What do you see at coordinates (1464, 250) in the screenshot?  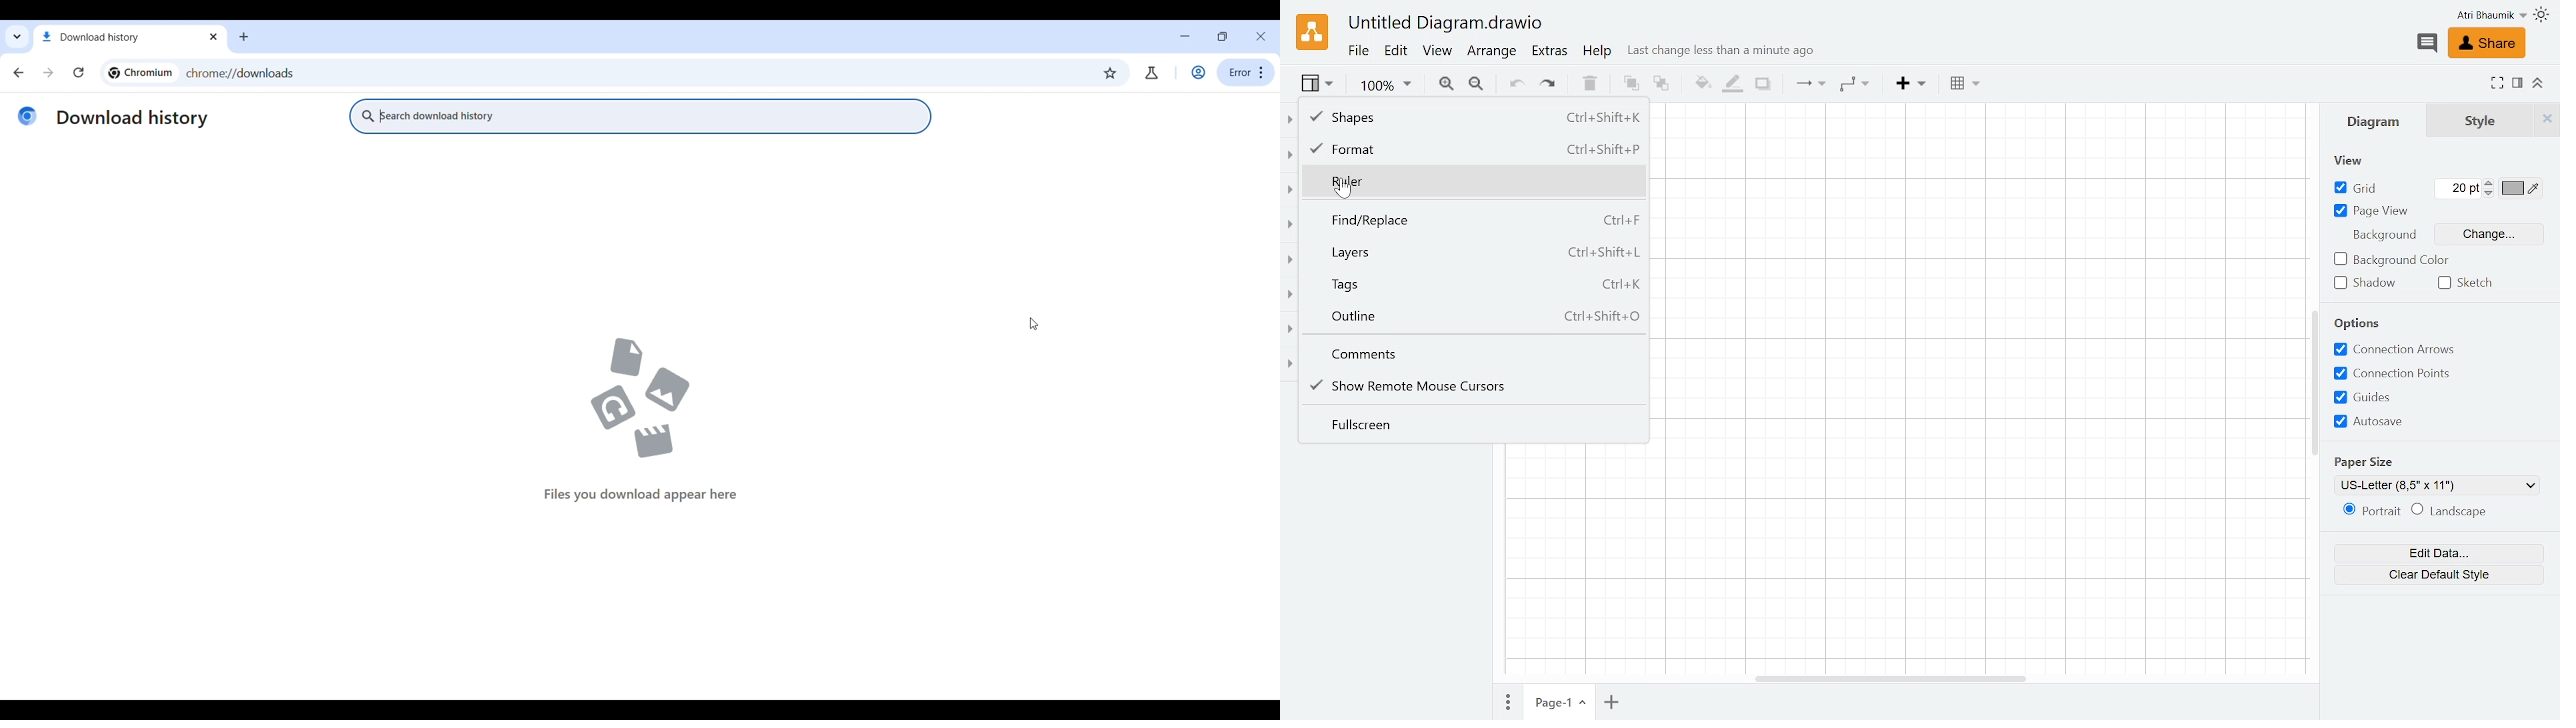 I see `Layers` at bounding box center [1464, 250].